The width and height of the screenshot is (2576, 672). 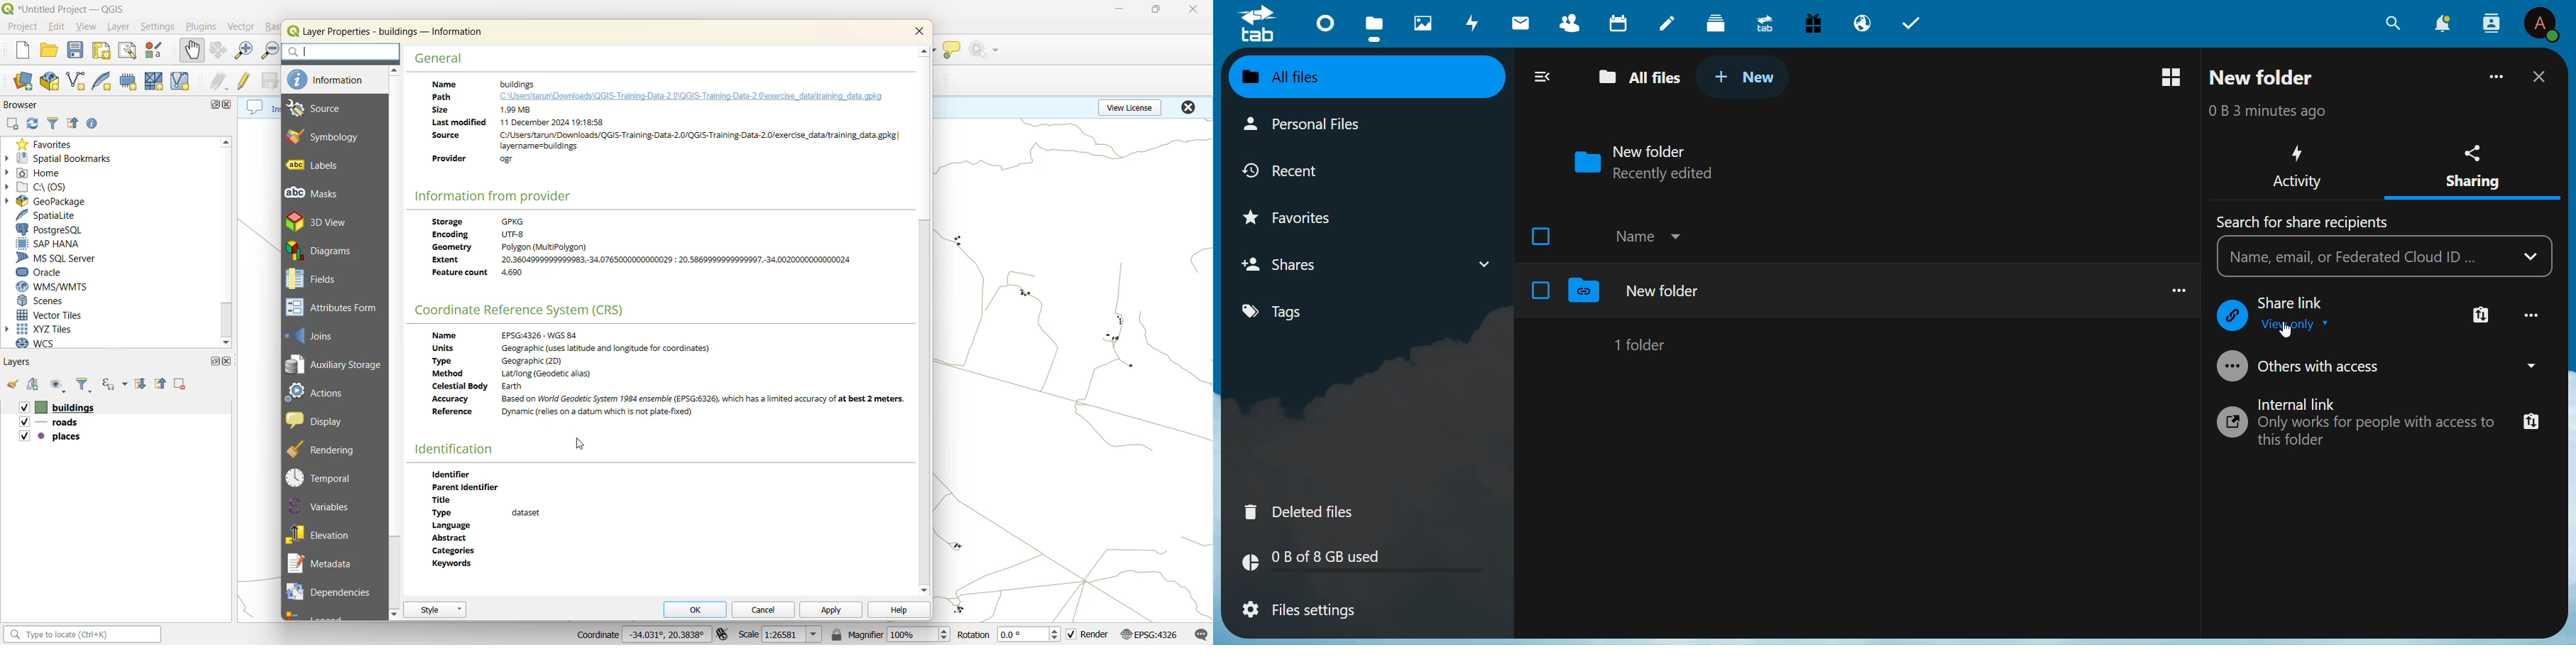 What do you see at coordinates (2363, 257) in the screenshot?
I see `Search Bar` at bounding box center [2363, 257].